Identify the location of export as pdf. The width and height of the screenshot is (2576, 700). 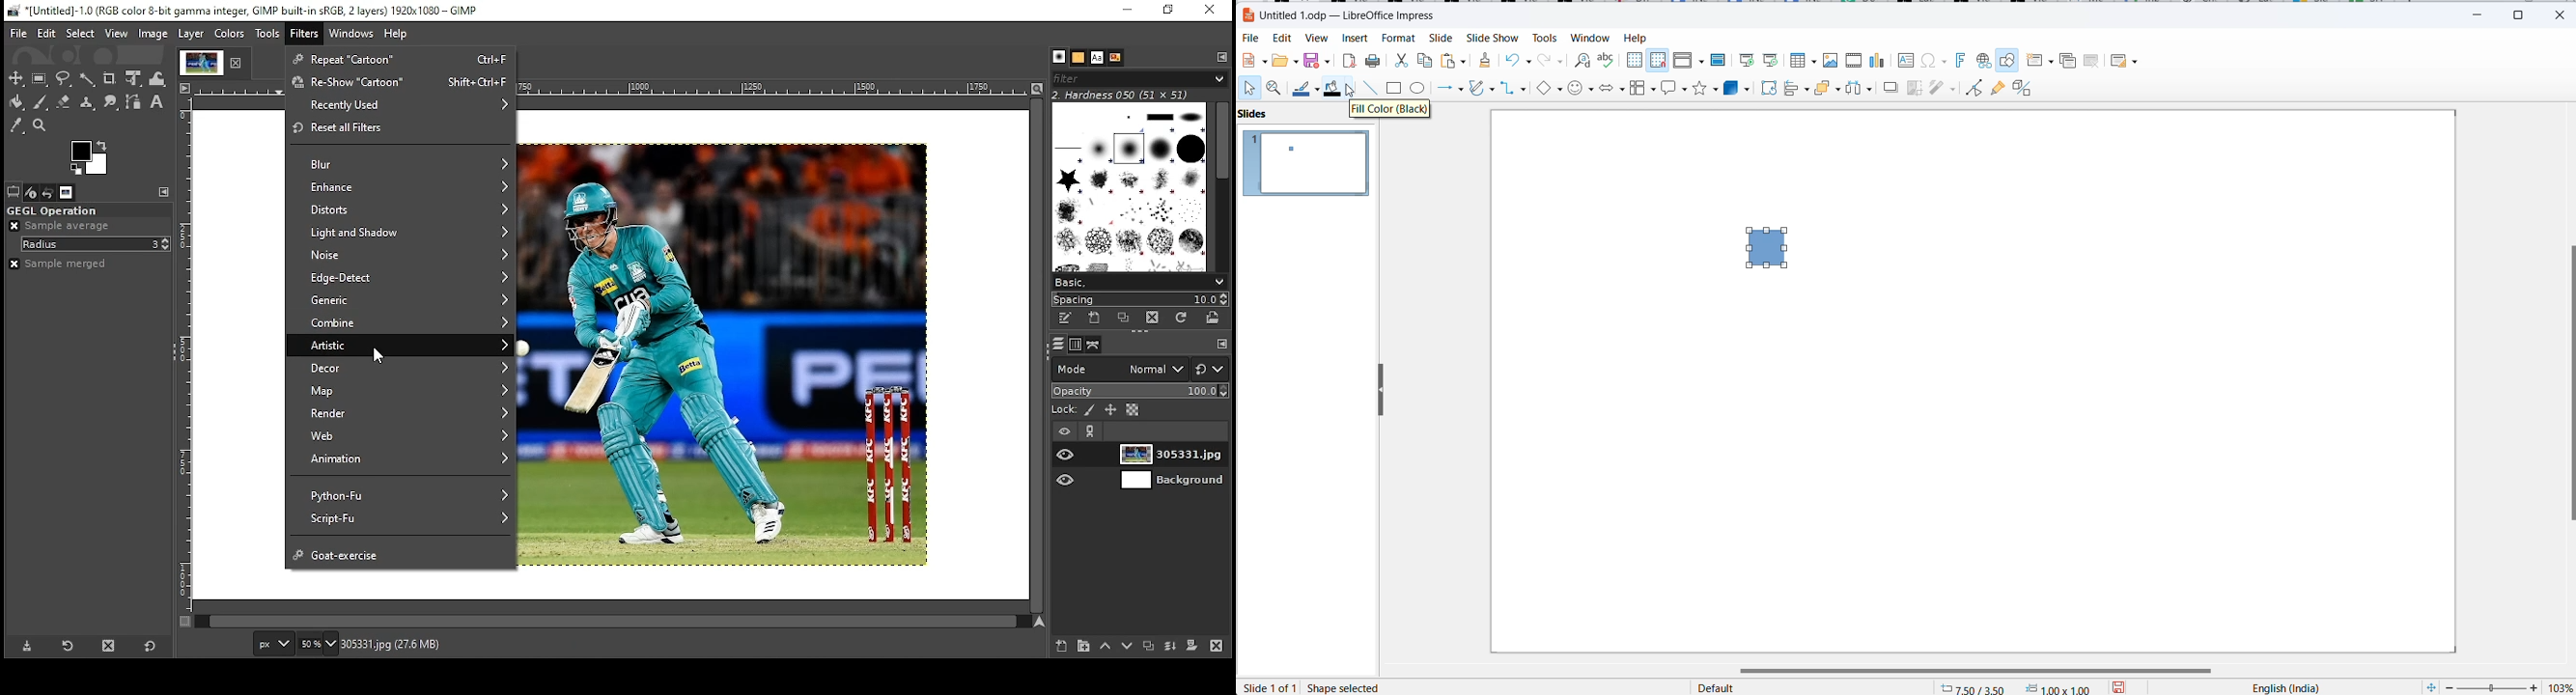
(1348, 61).